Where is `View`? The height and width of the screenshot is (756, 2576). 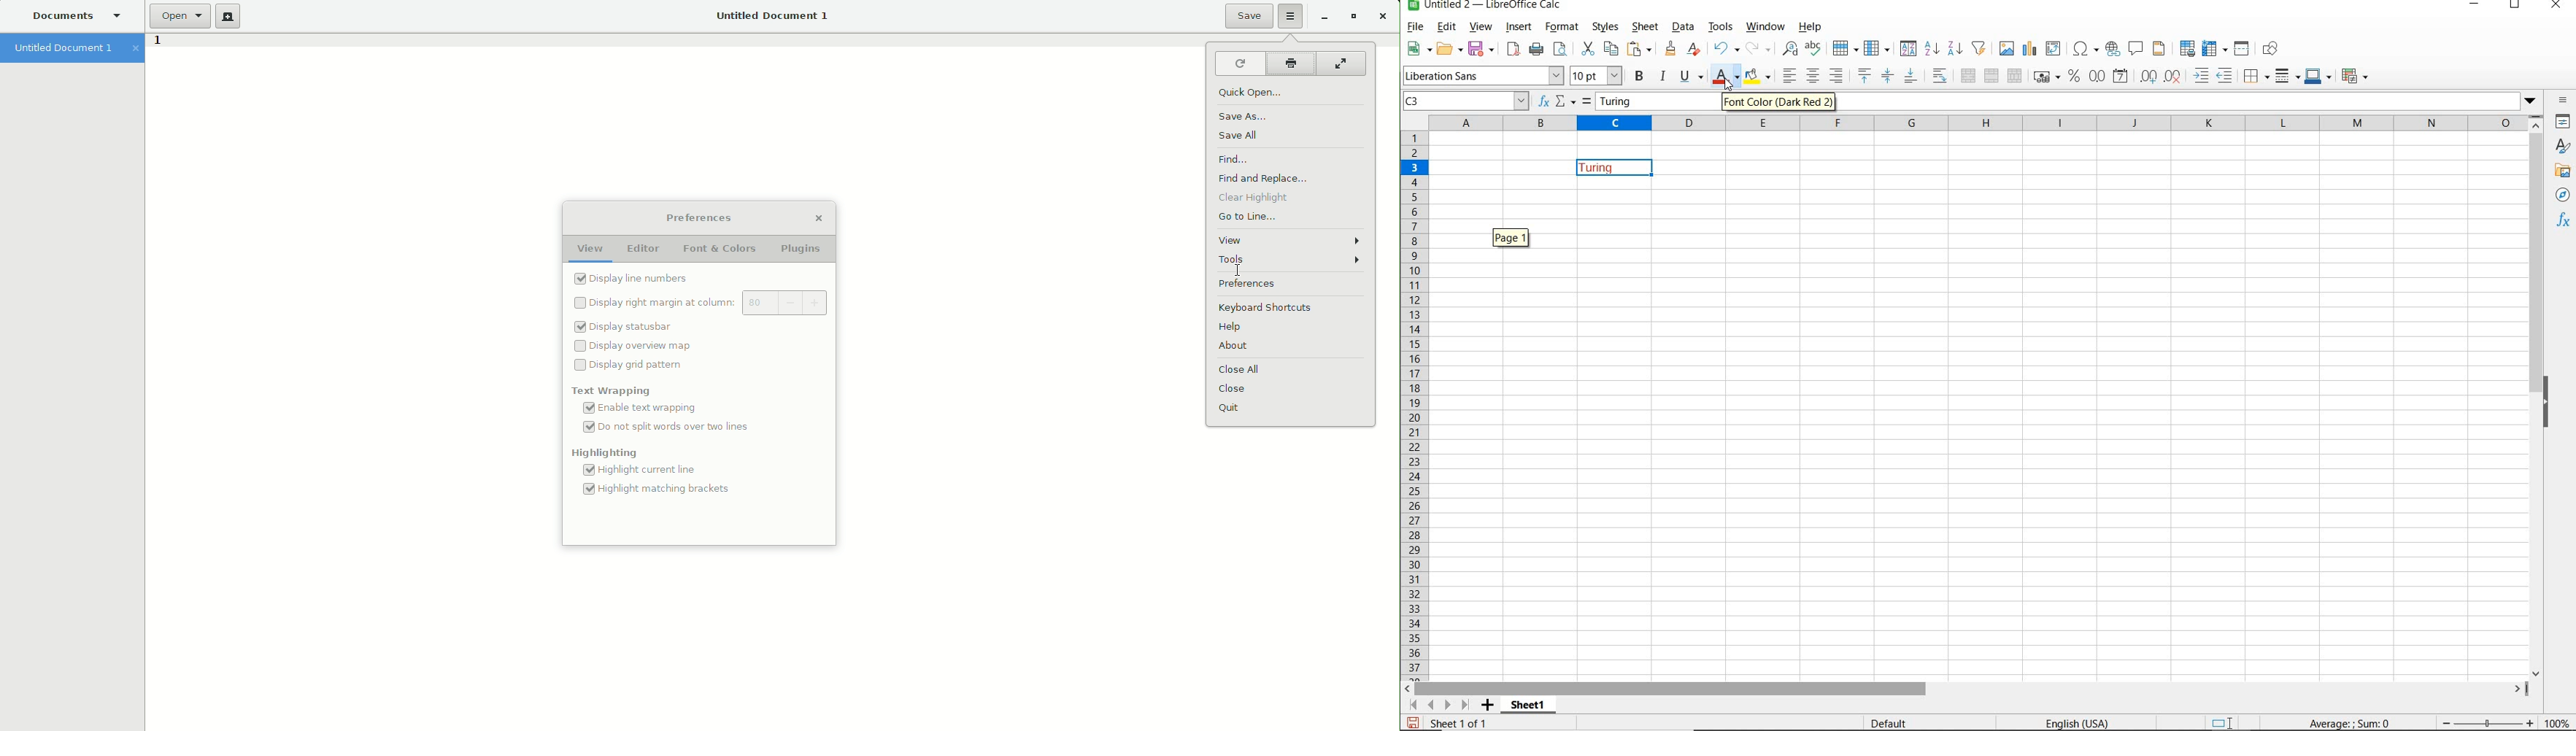
View is located at coordinates (590, 250).